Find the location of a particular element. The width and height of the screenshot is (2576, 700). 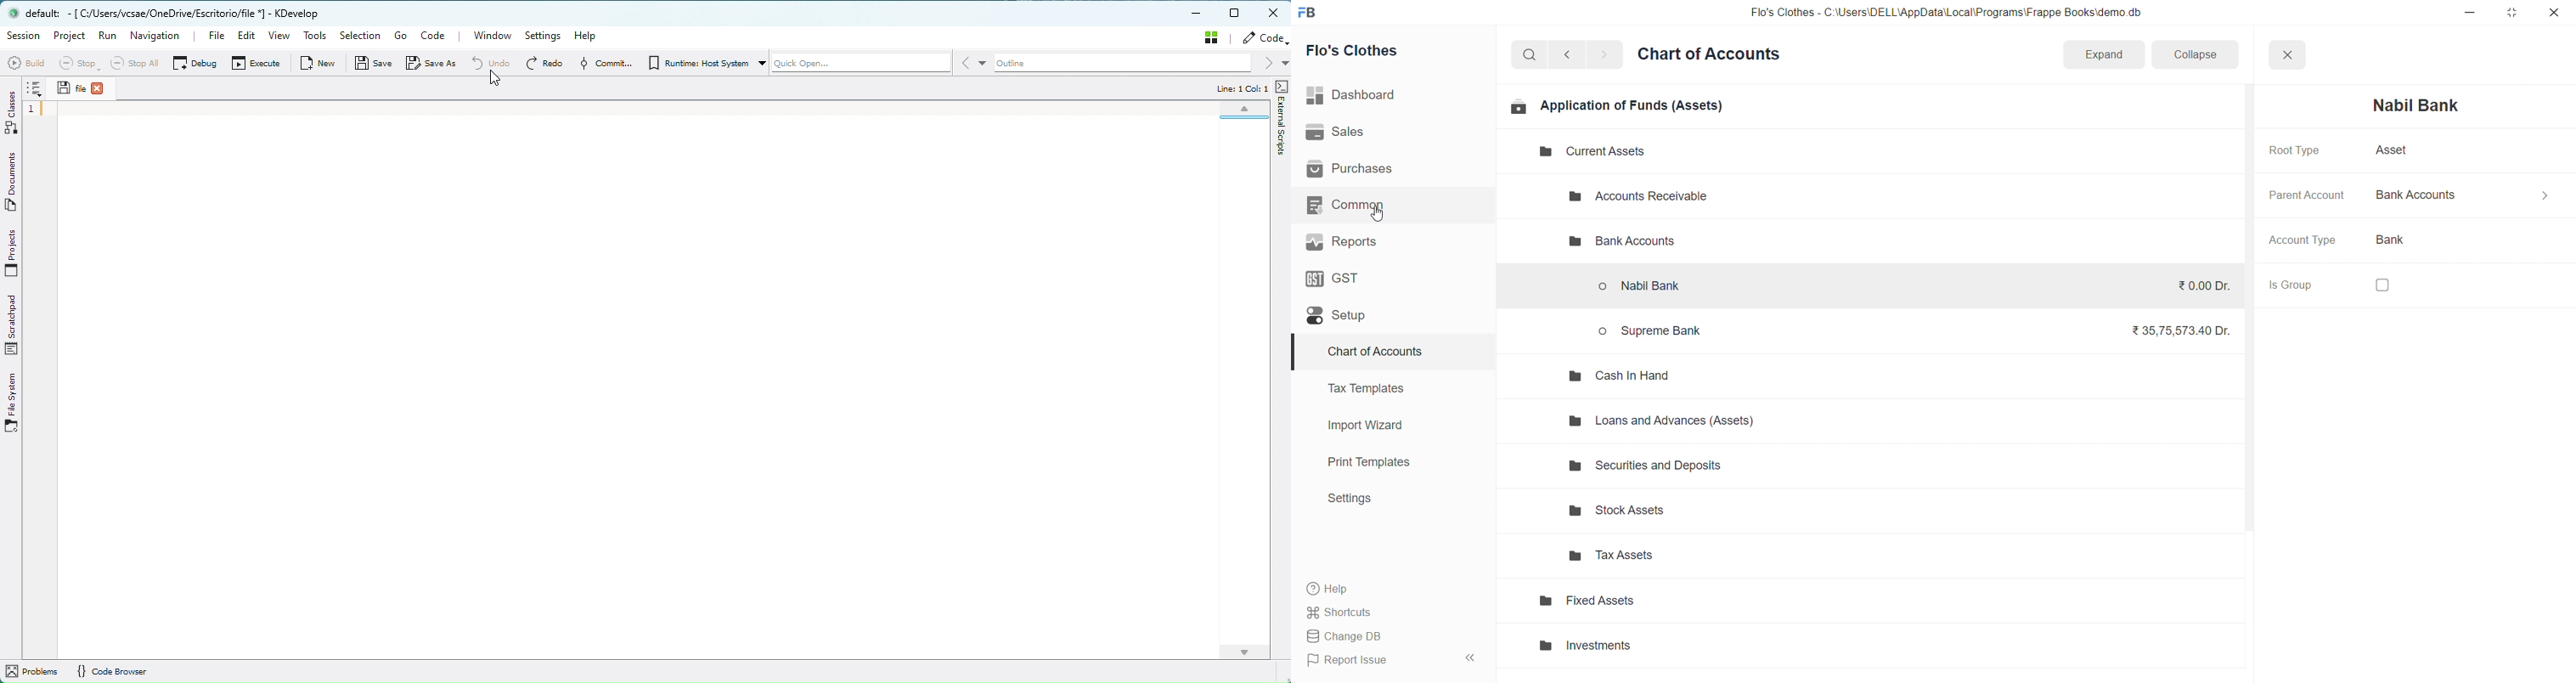

Tax Templates is located at coordinates (1385, 388).